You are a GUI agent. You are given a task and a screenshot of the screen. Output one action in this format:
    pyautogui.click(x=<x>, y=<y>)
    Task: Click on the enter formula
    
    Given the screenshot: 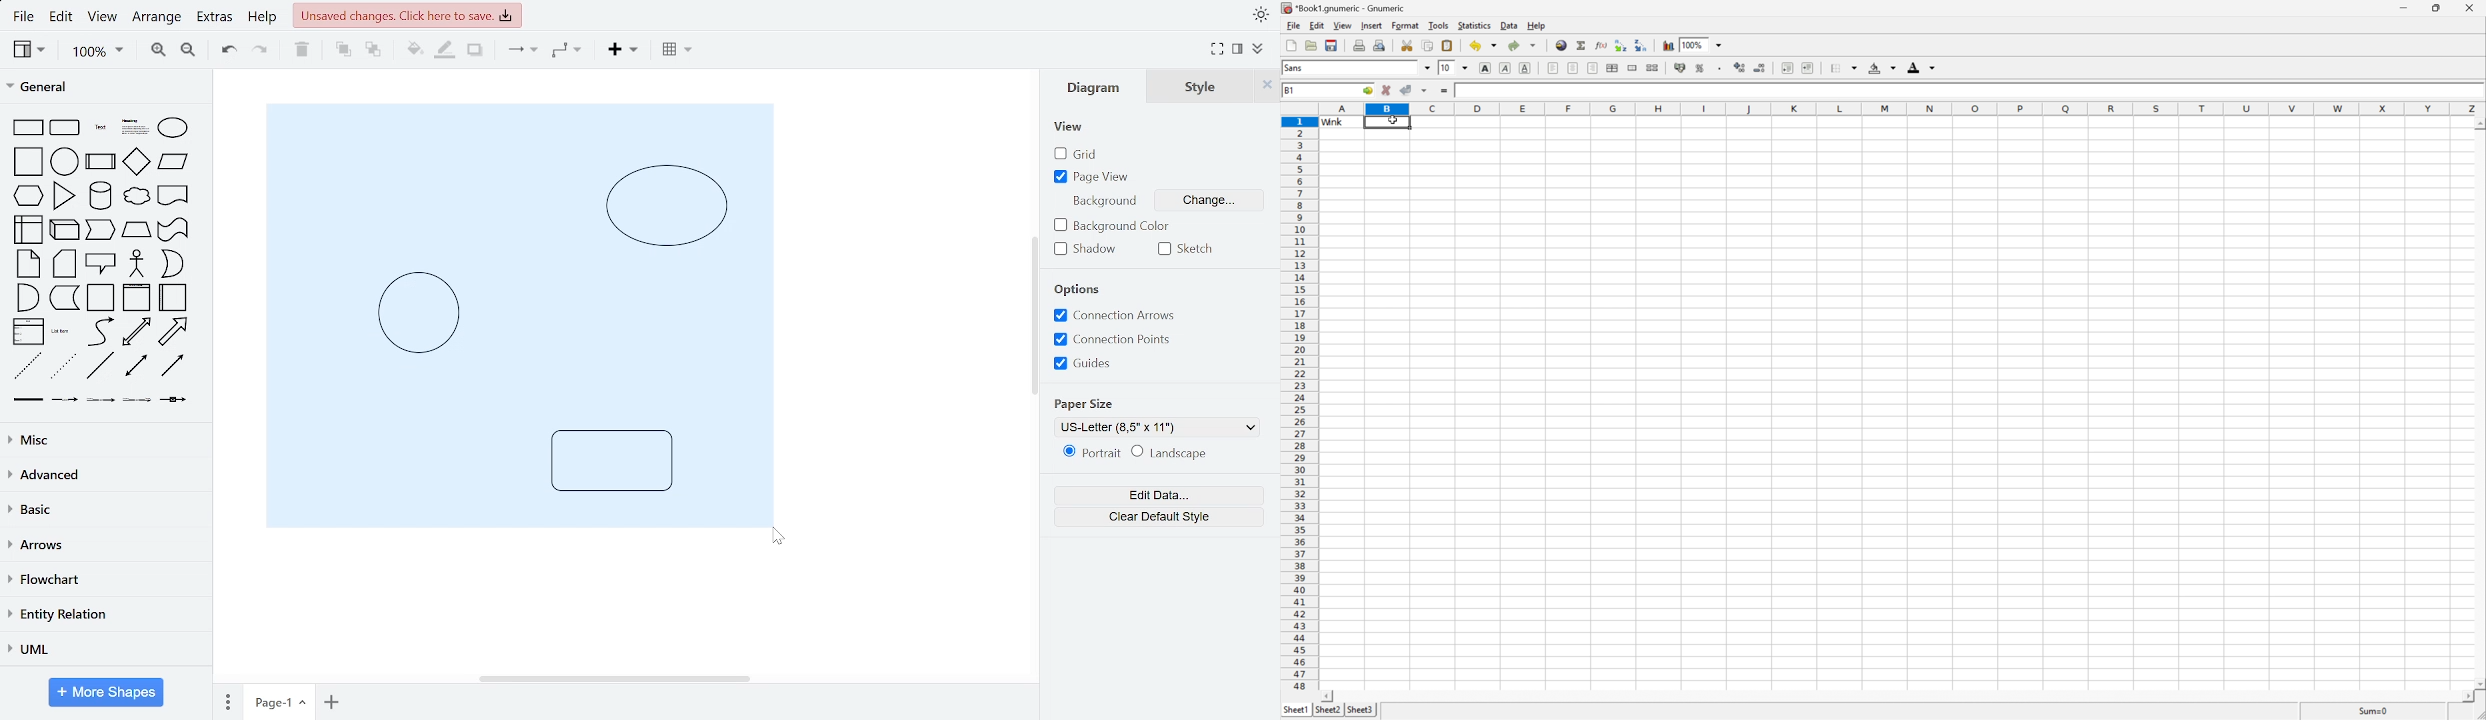 What is the action you would take?
    pyautogui.click(x=1444, y=91)
    